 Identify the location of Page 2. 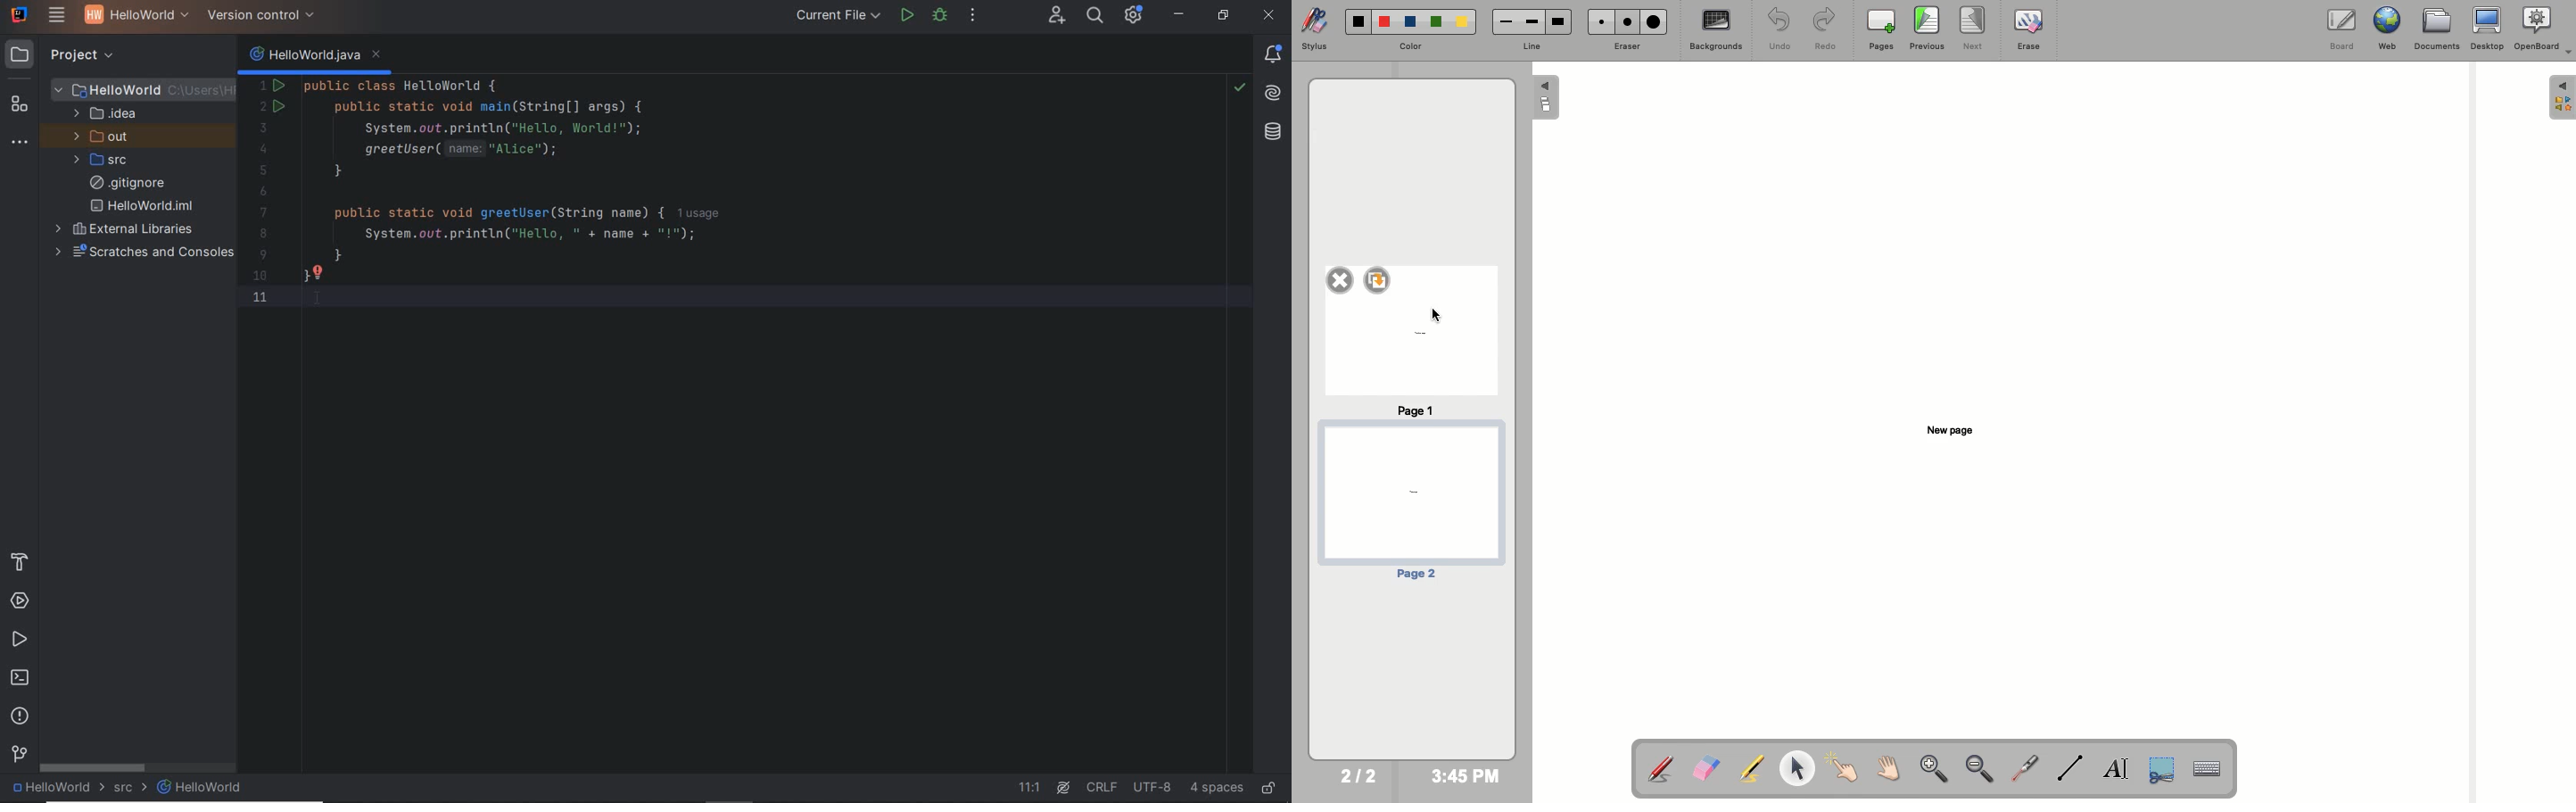
(1409, 501).